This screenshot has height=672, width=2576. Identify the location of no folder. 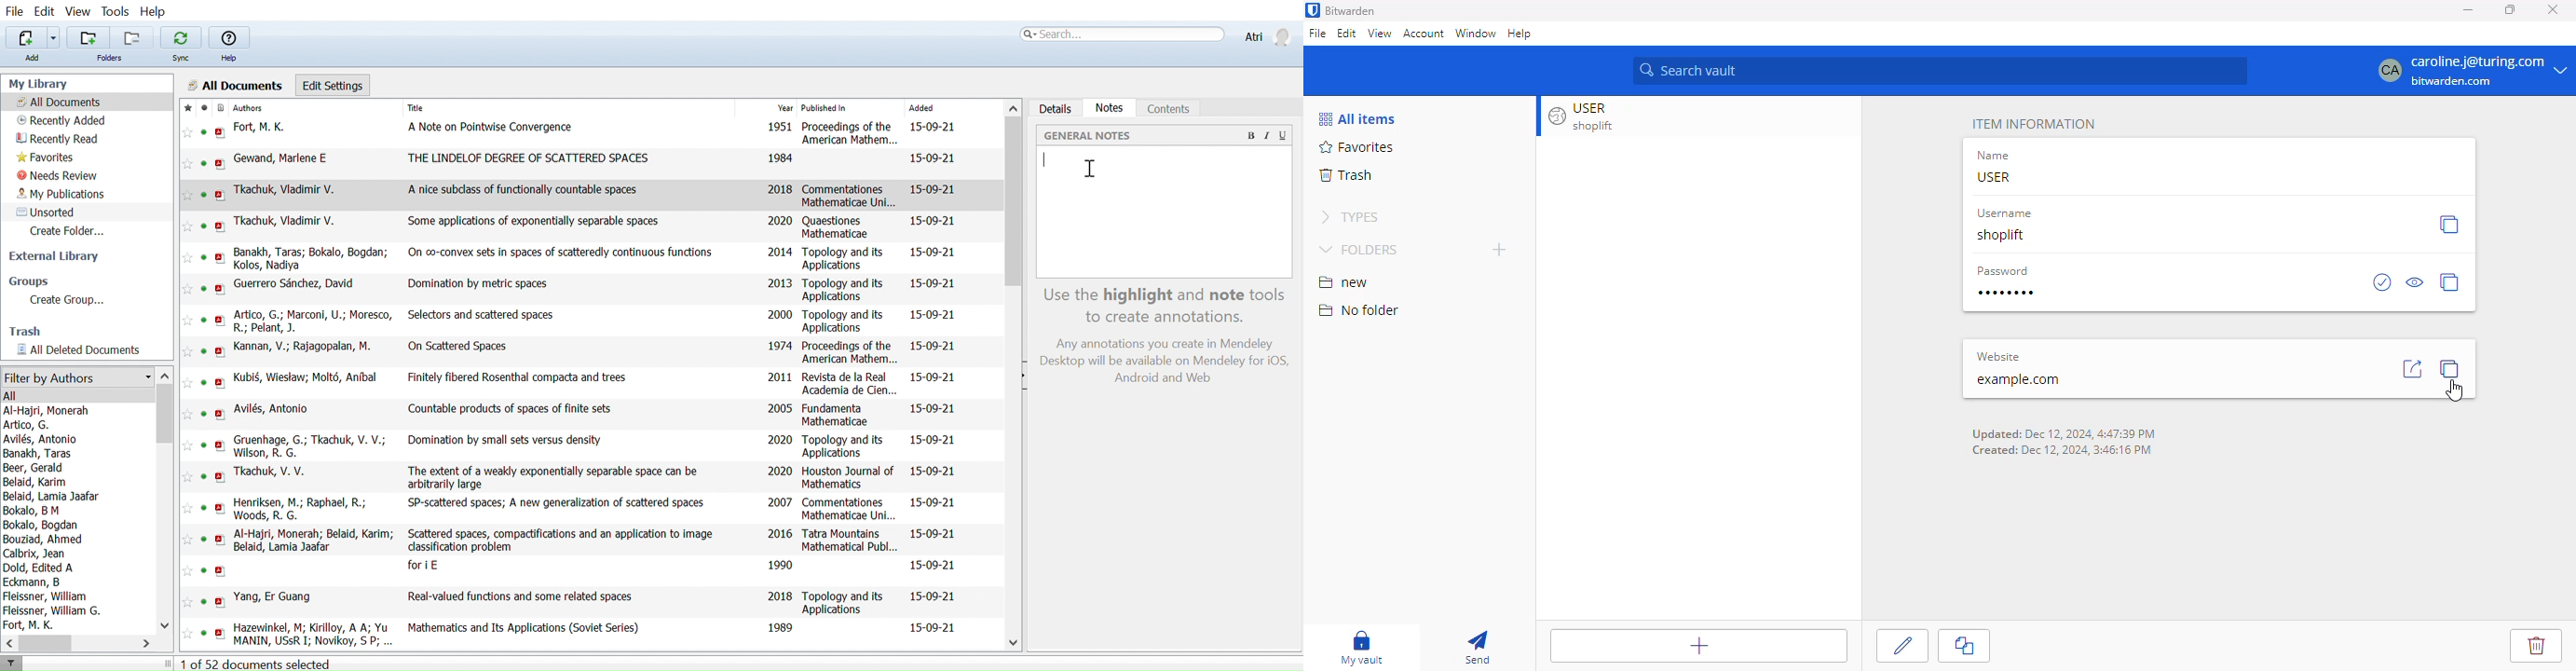
(1359, 310).